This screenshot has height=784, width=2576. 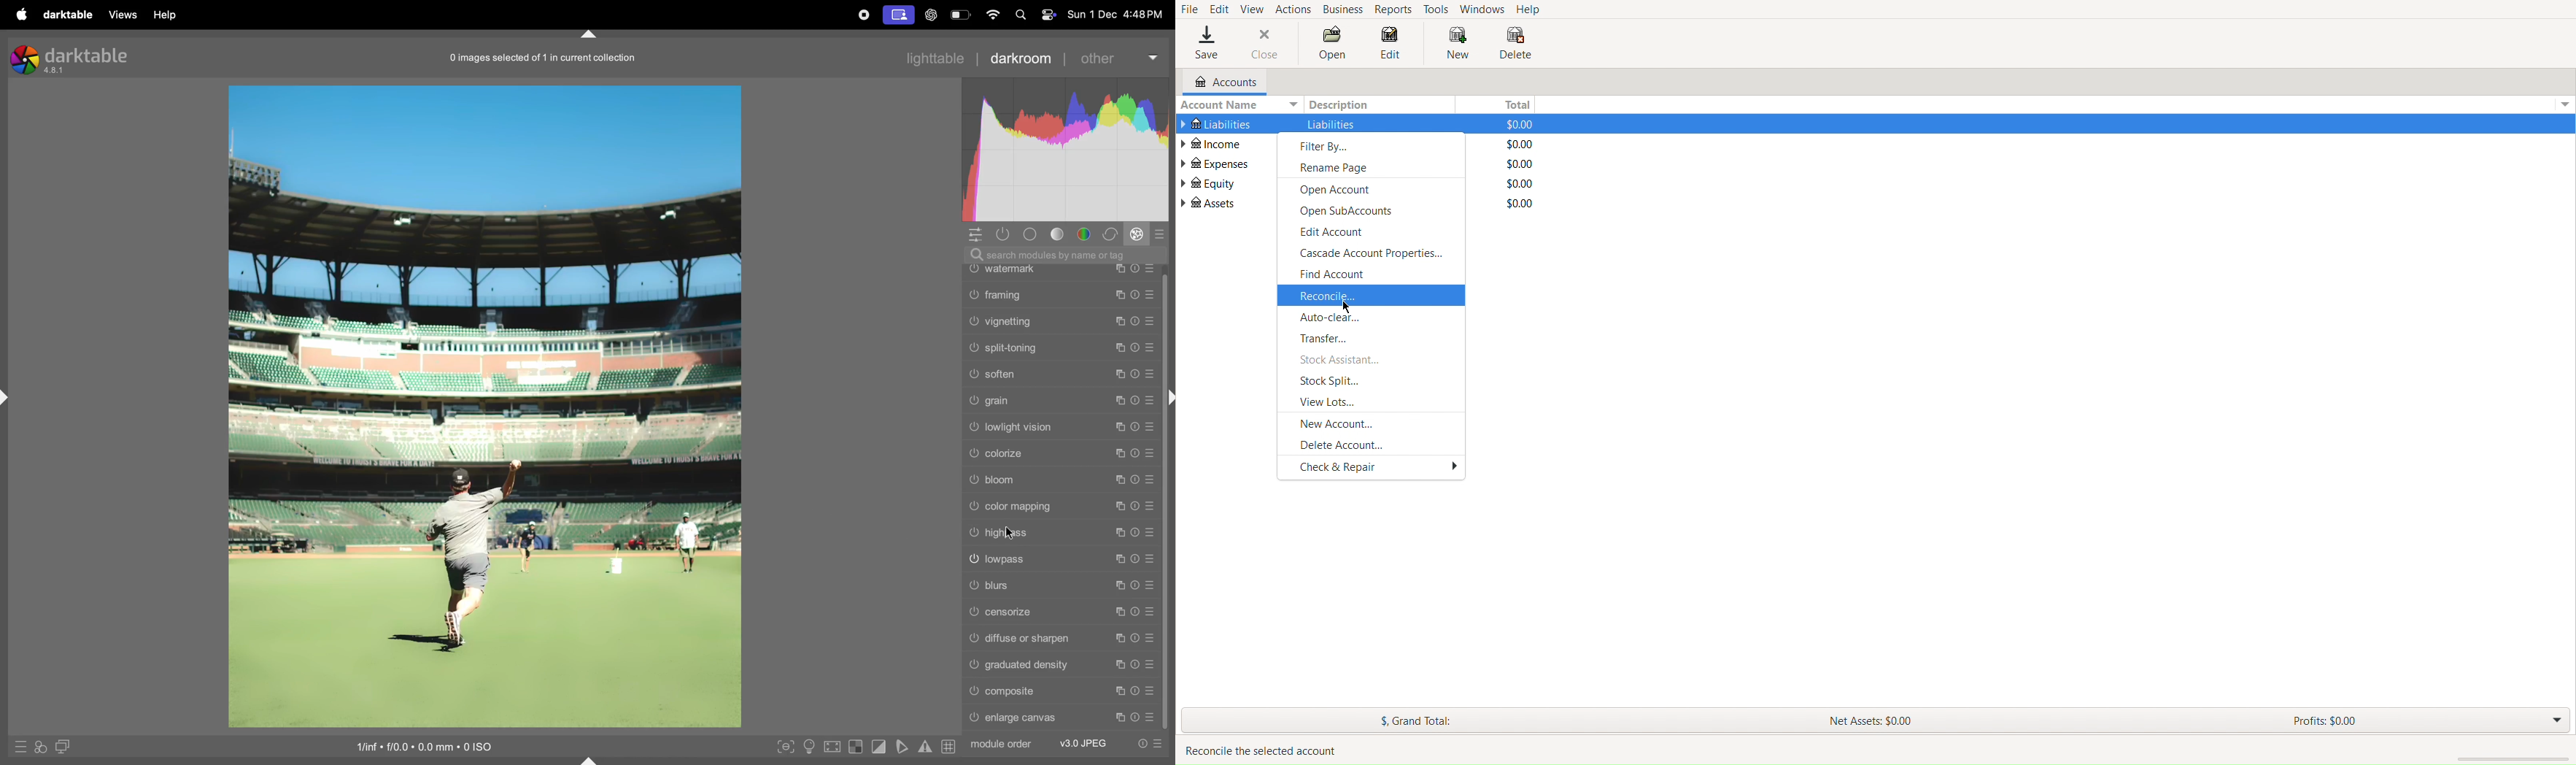 I want to click on markdown, so click(x=595, y=34).